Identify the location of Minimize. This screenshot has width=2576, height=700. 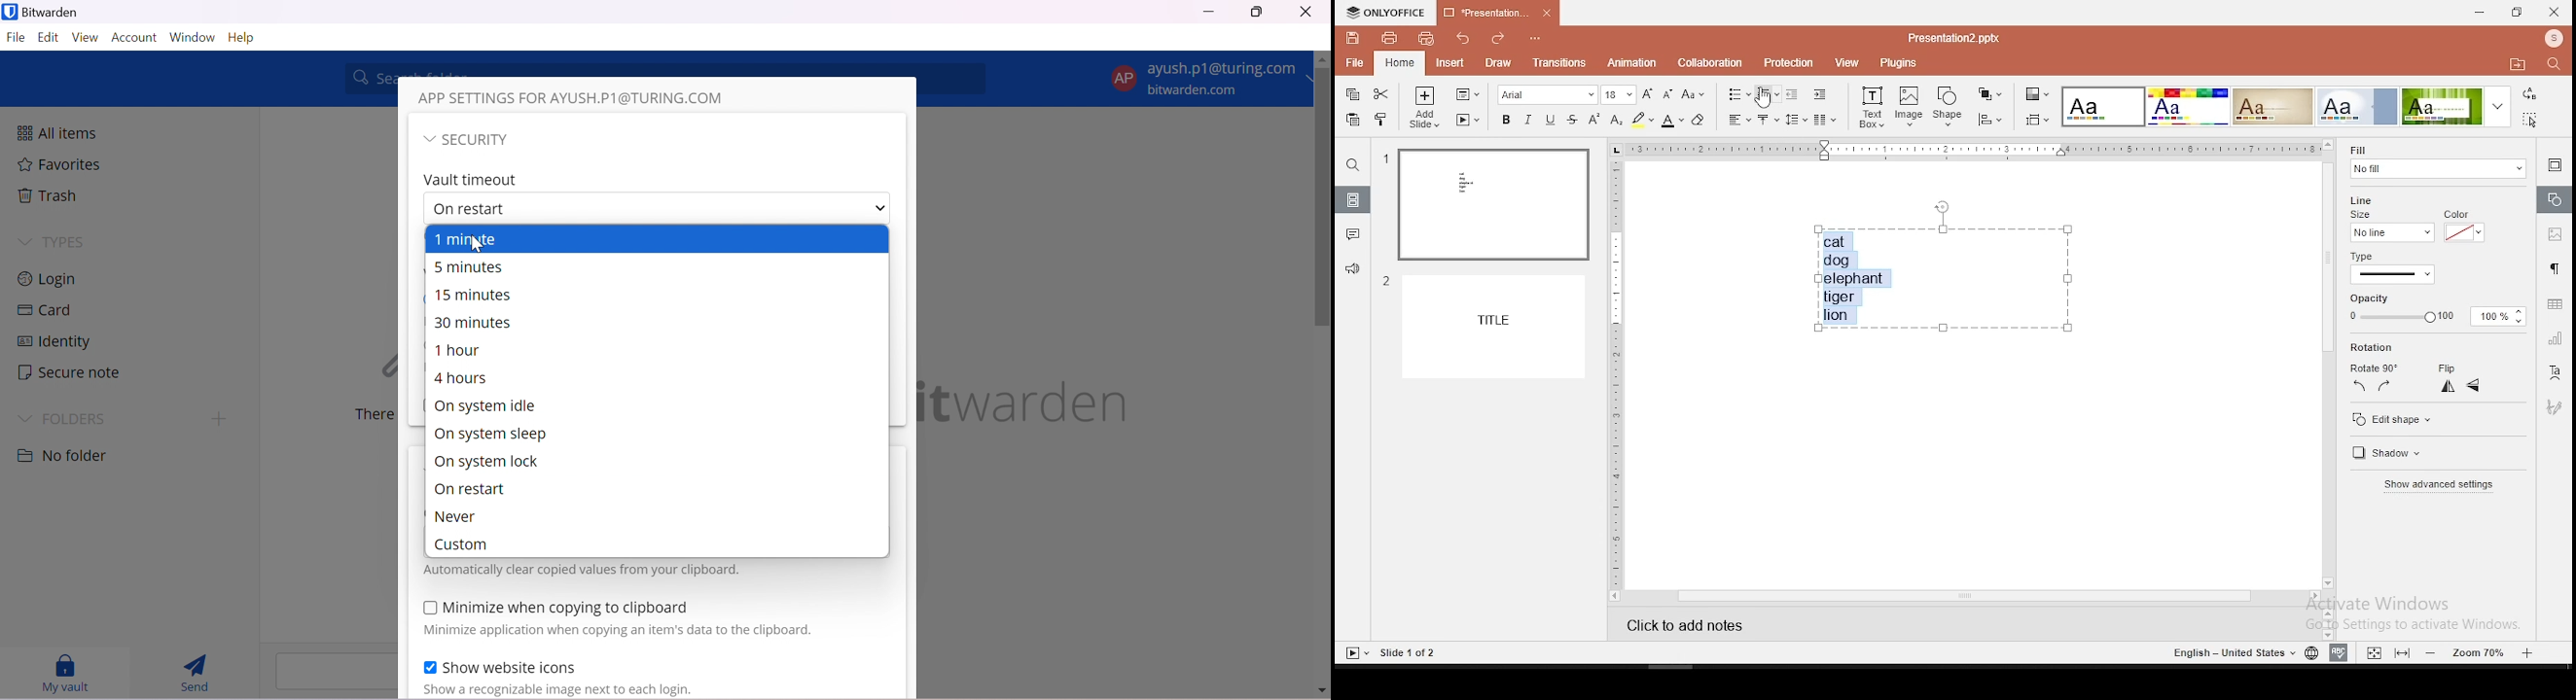
(1209, 10).